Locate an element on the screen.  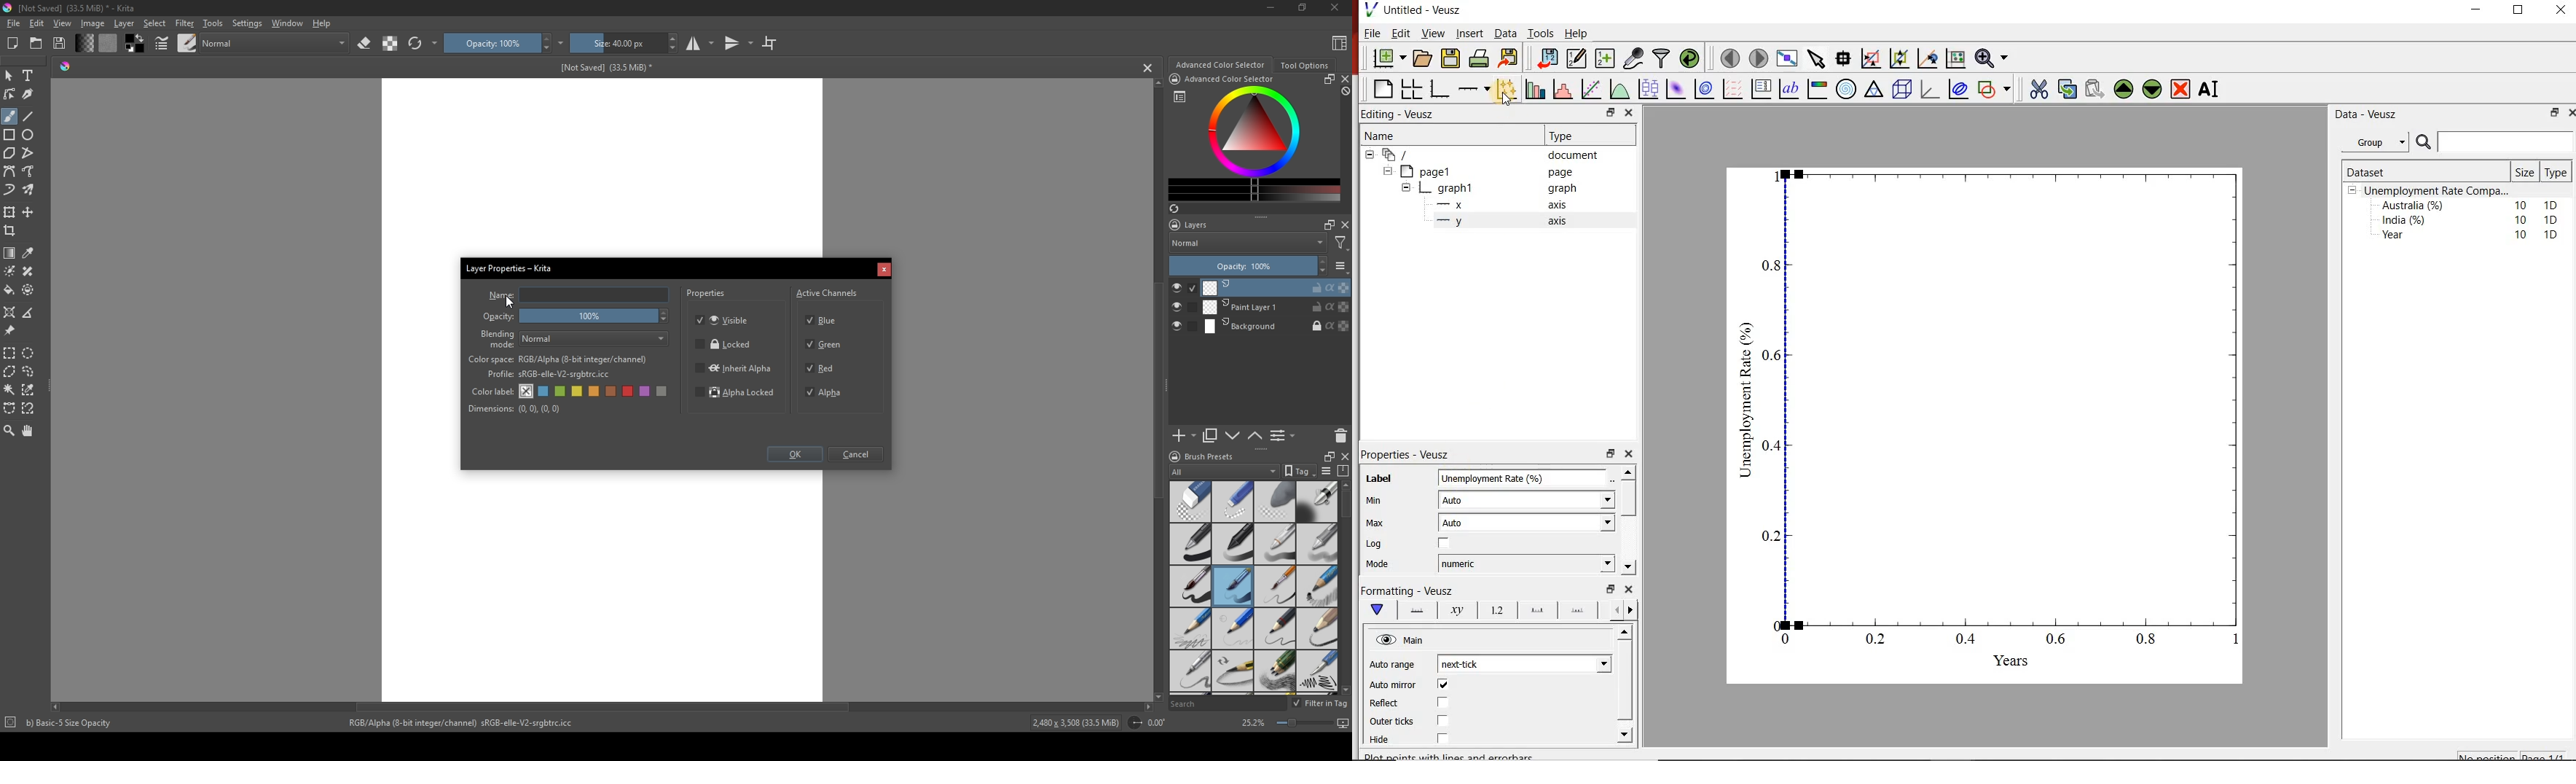
caputure remote data is located at coordinates (1635, 58).